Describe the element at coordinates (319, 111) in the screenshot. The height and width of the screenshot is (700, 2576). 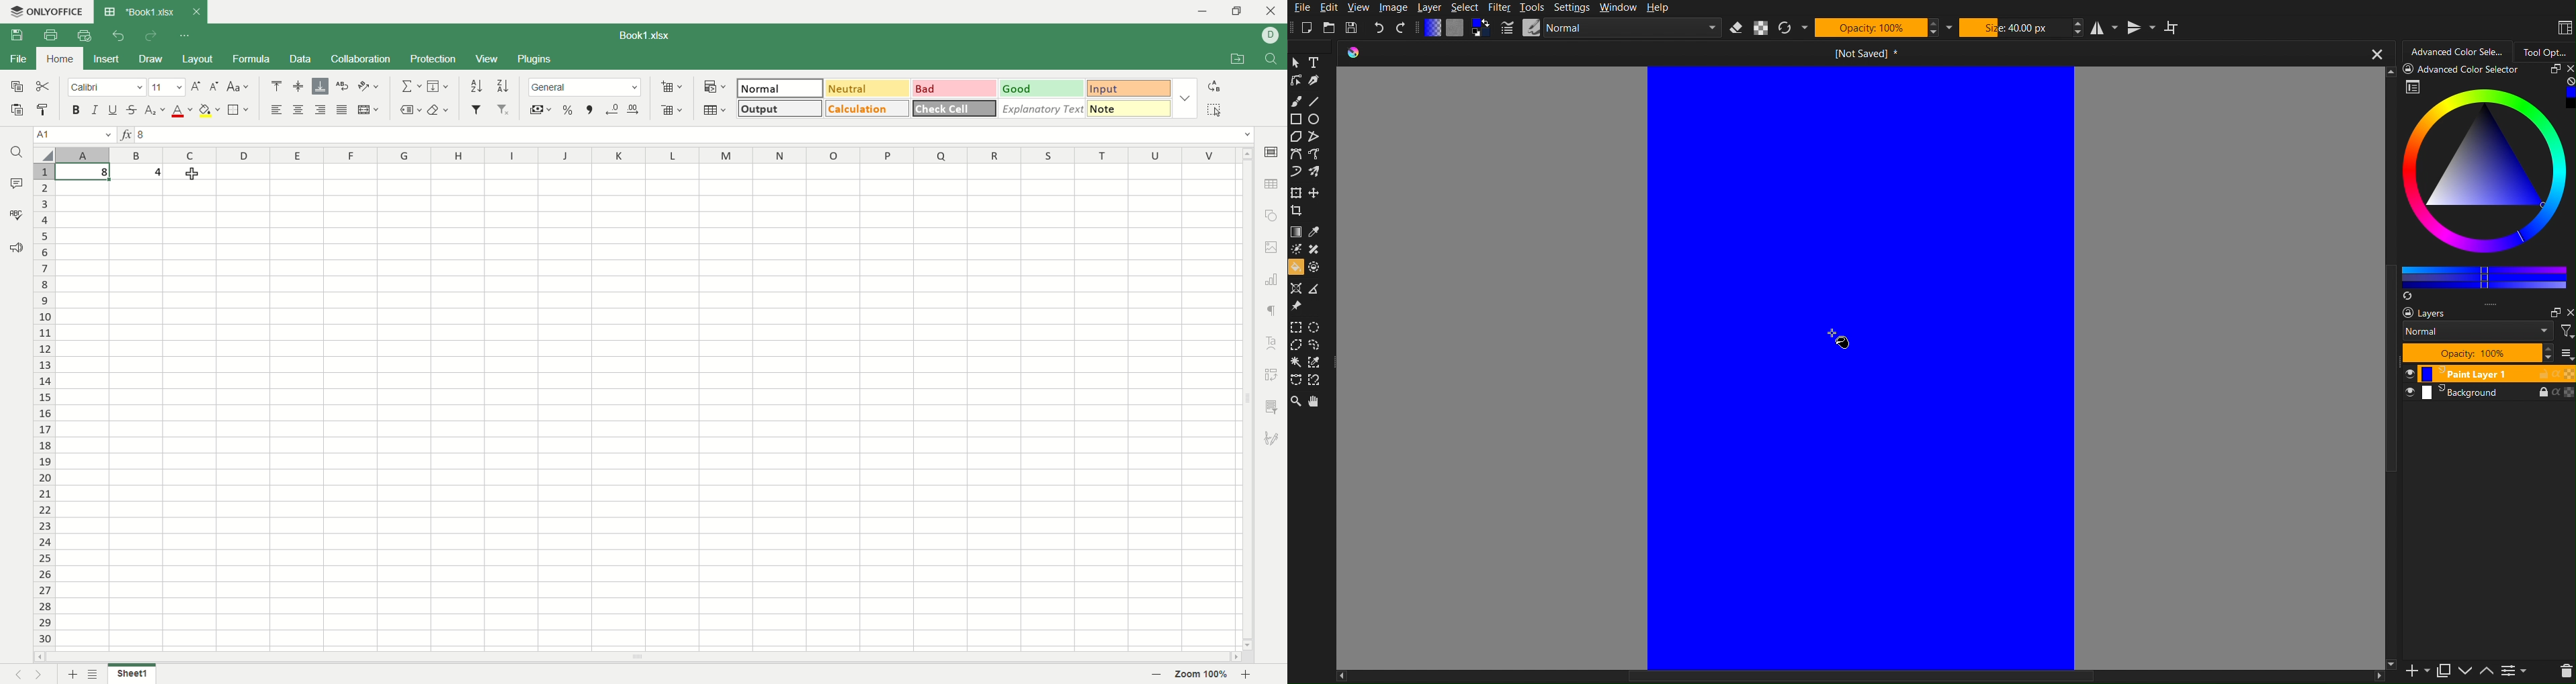
I see `align left` at that location.